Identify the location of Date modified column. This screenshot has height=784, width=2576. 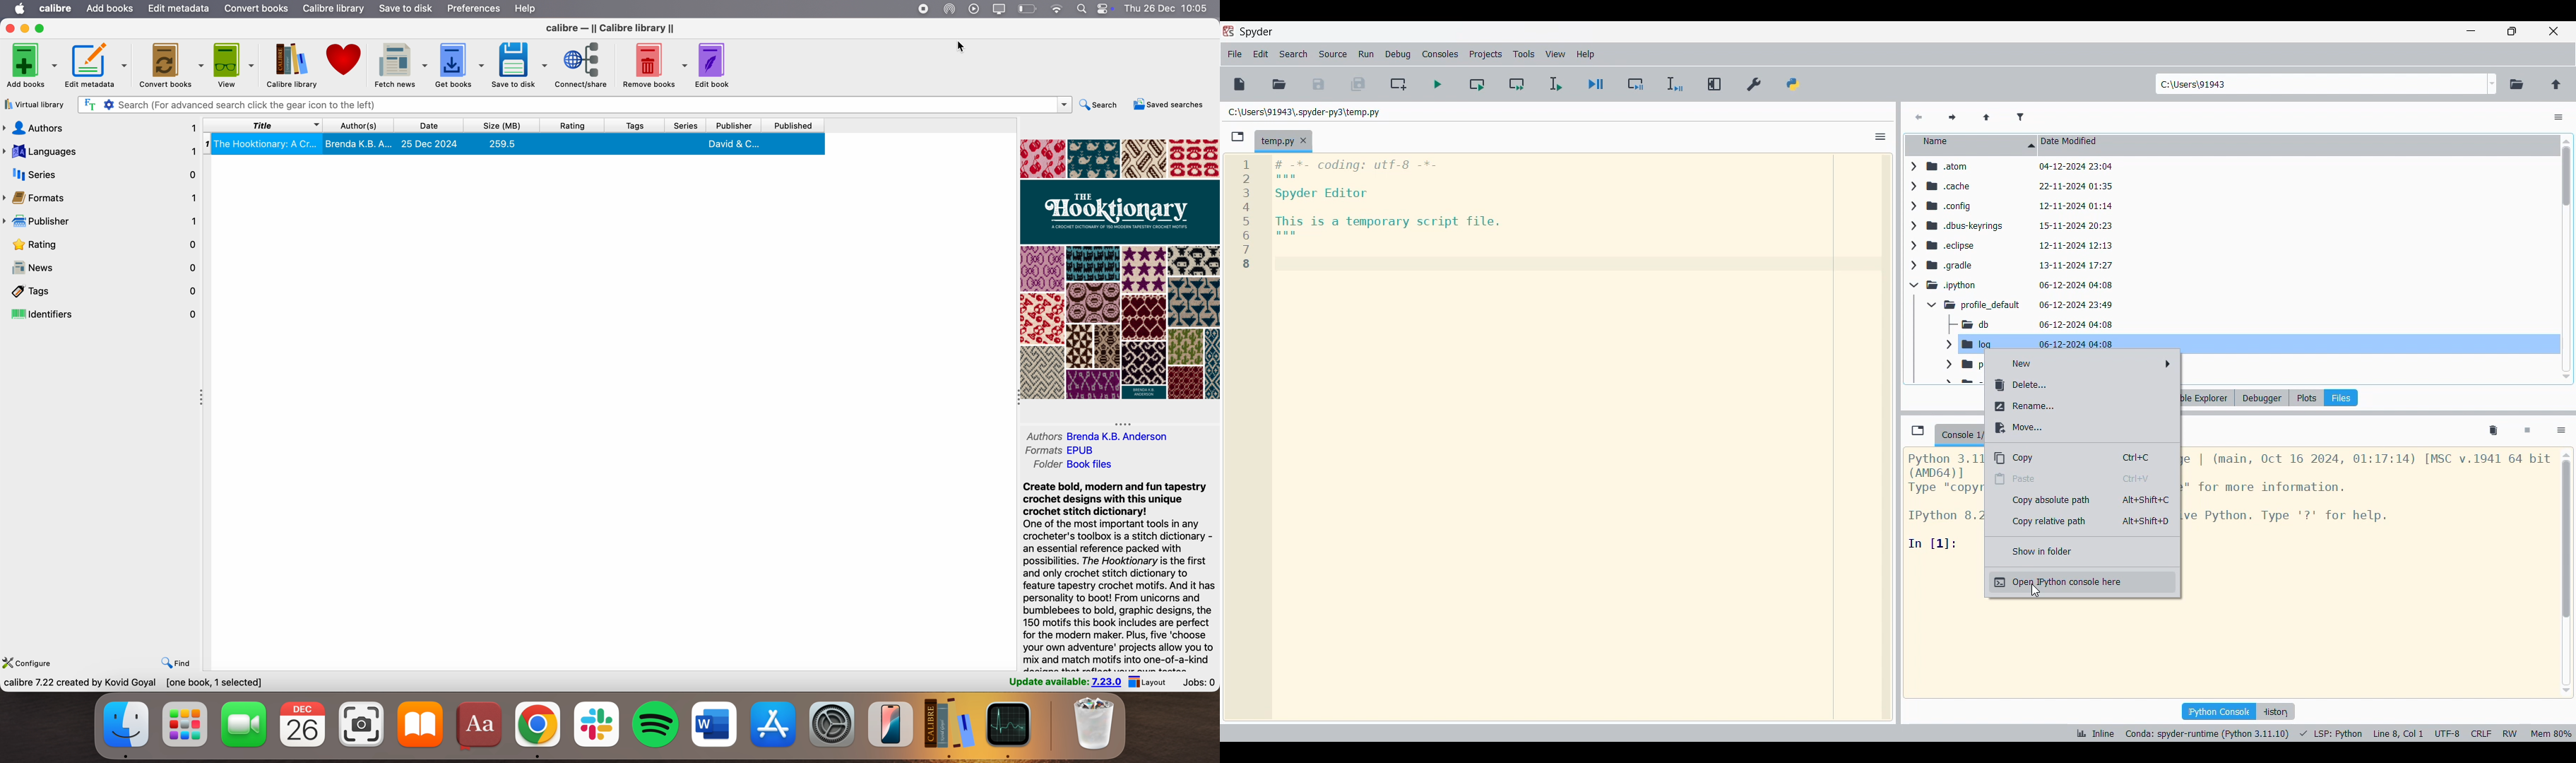
(2298, 146).